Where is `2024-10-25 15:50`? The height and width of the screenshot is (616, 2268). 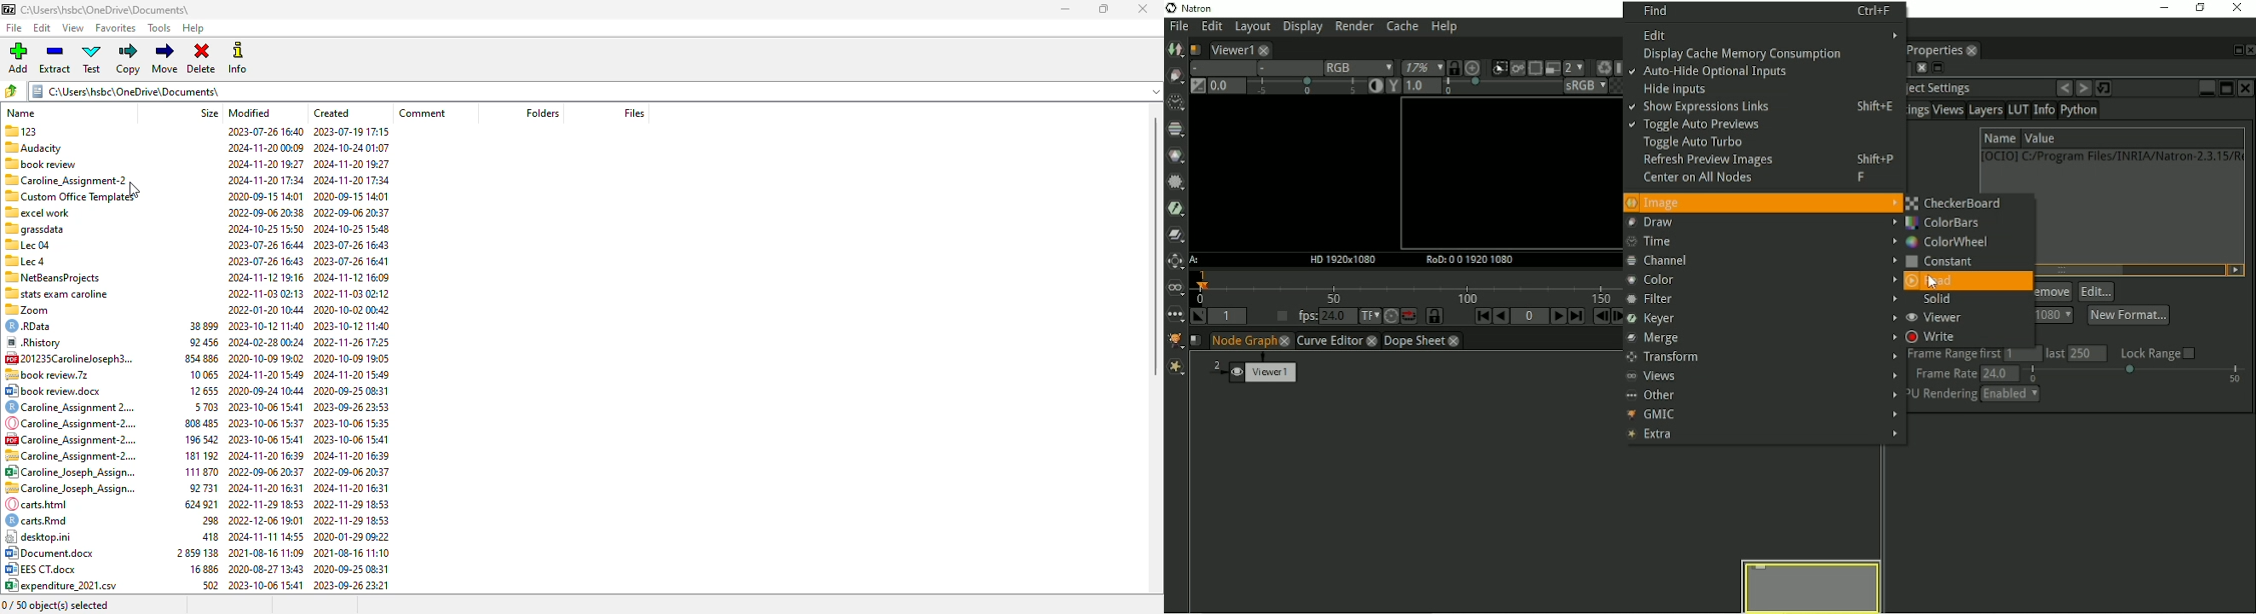
2024-10-25 15:50 is located at coordinates (264, 228).